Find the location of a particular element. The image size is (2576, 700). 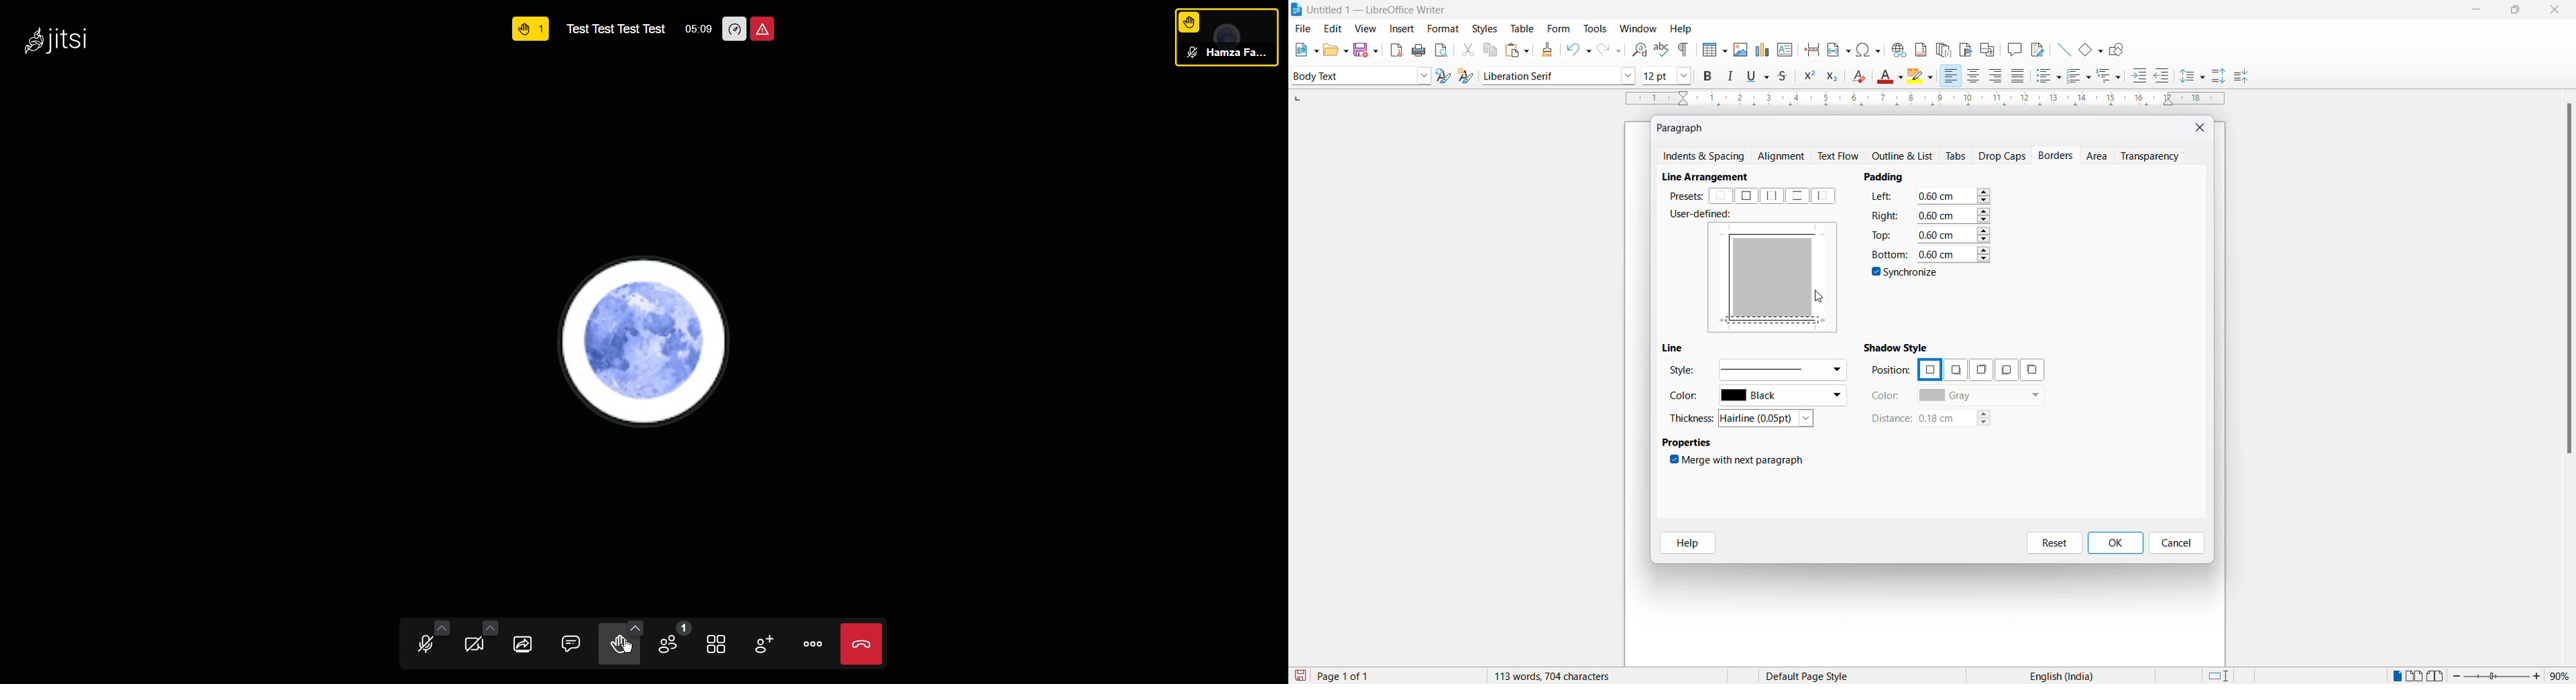

ok is located at coordinates (2115, 543).